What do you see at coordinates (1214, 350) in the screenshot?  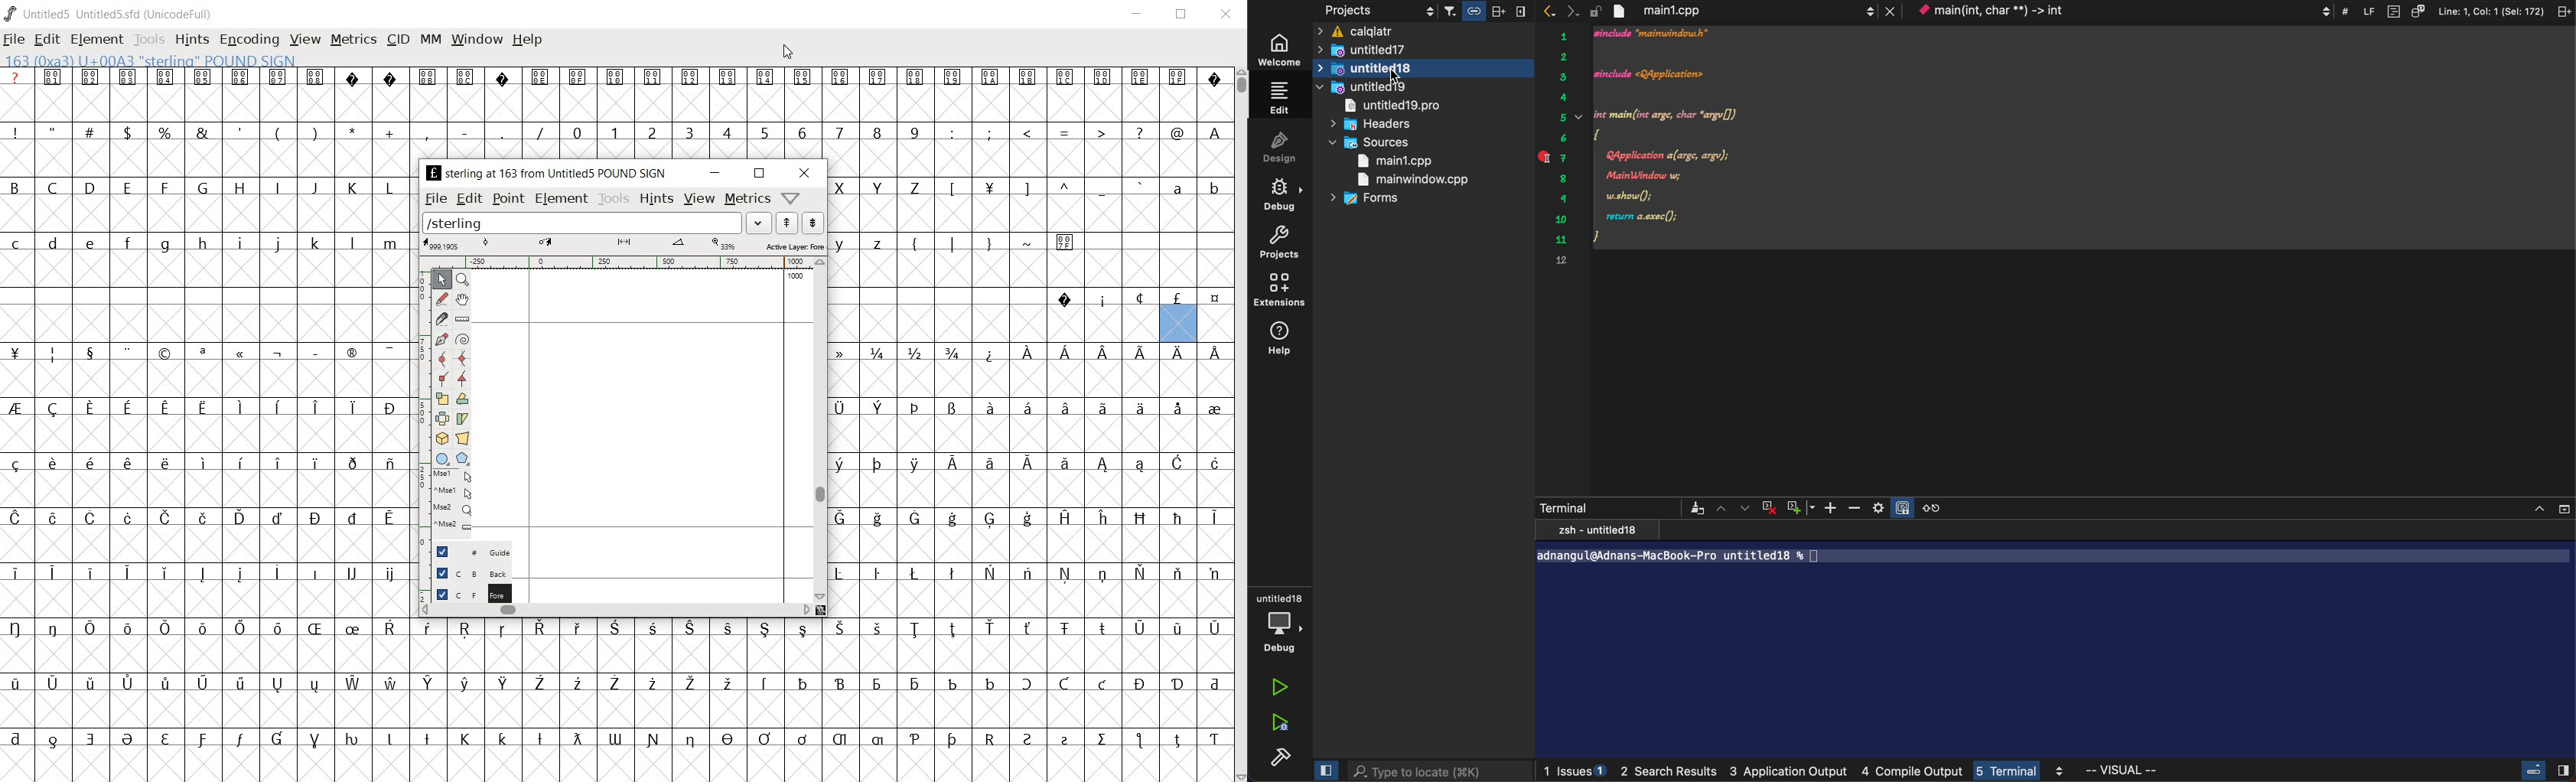 I see `Symbol` at bounding box center [1214, 350].